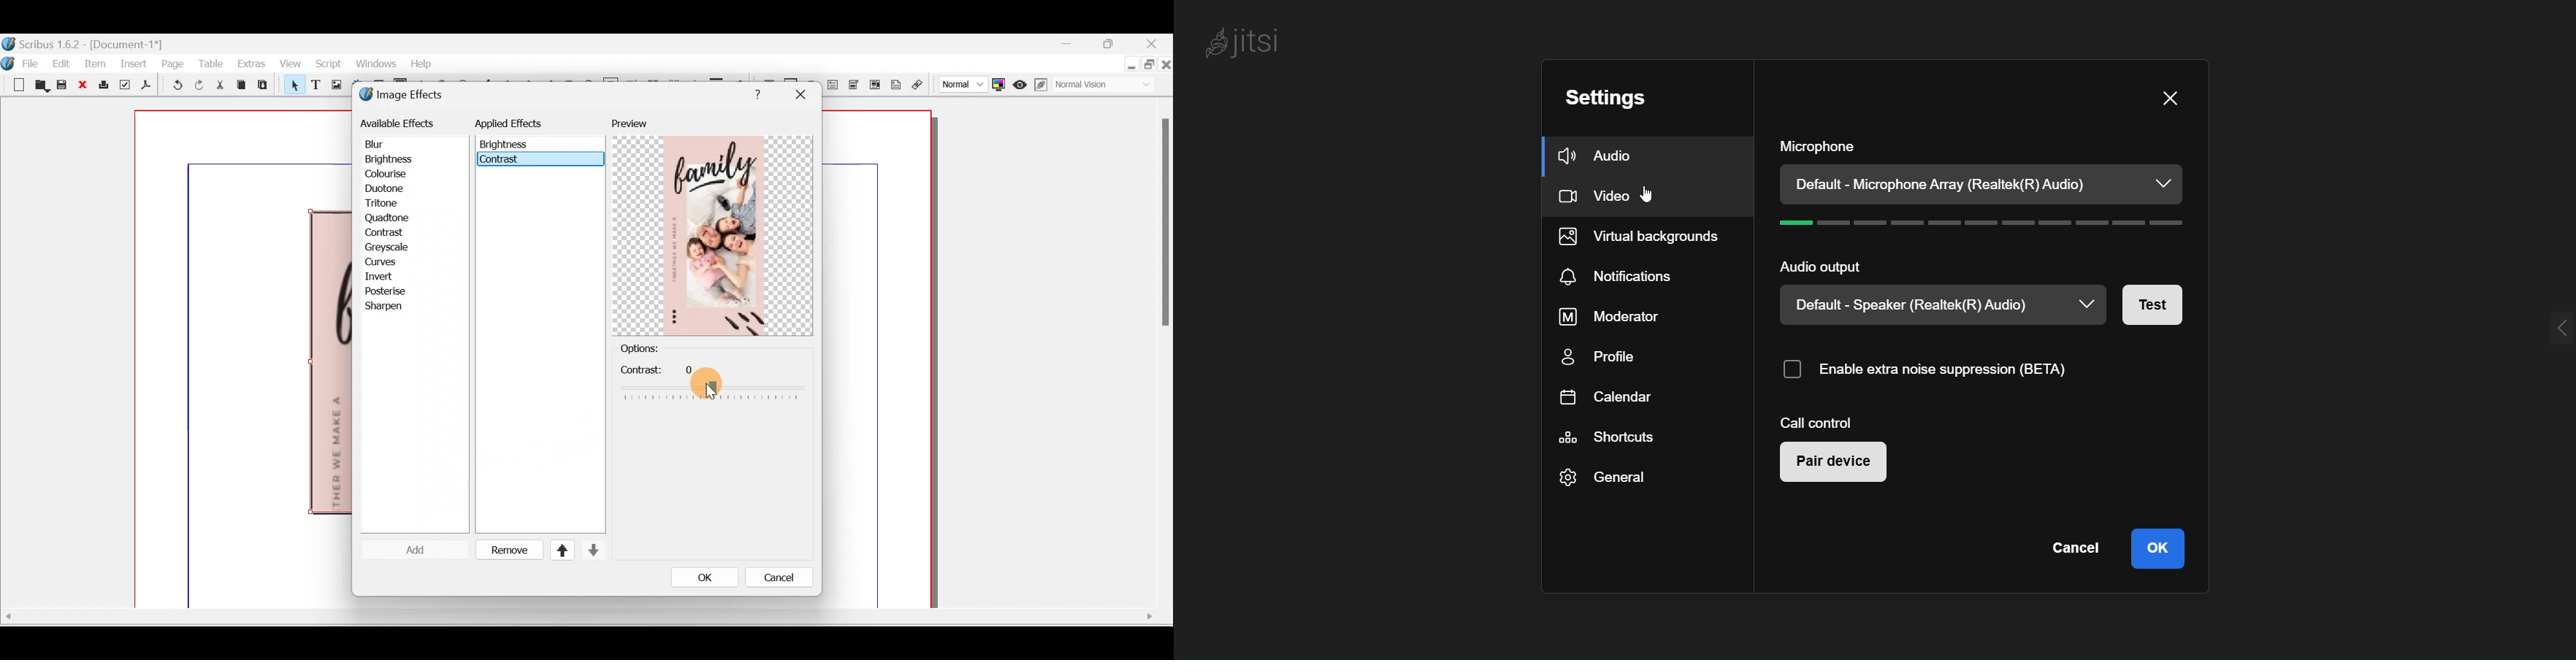 This screenshot has height=672, width=2576. Describe the element at coordinates (84, 43) in the screenshot. I see `Document name` at that location.